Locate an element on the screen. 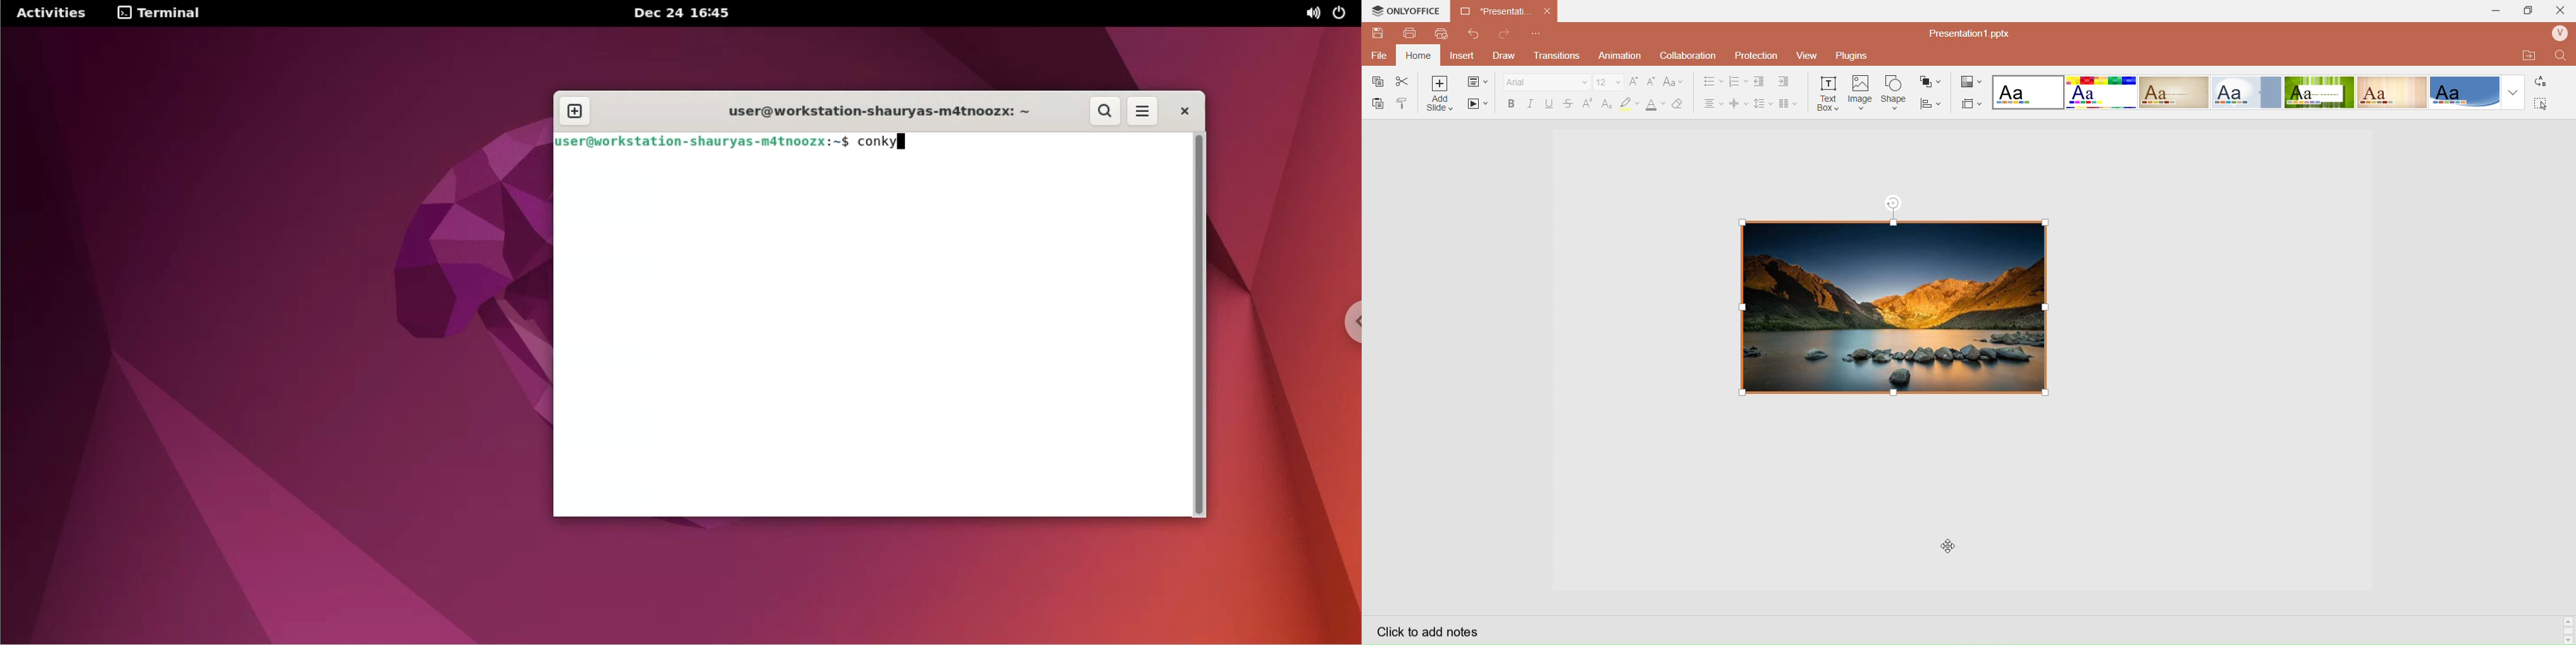 The height and width of the screenshot is (672, 2576). Find is located at coordinates (2563, 57).